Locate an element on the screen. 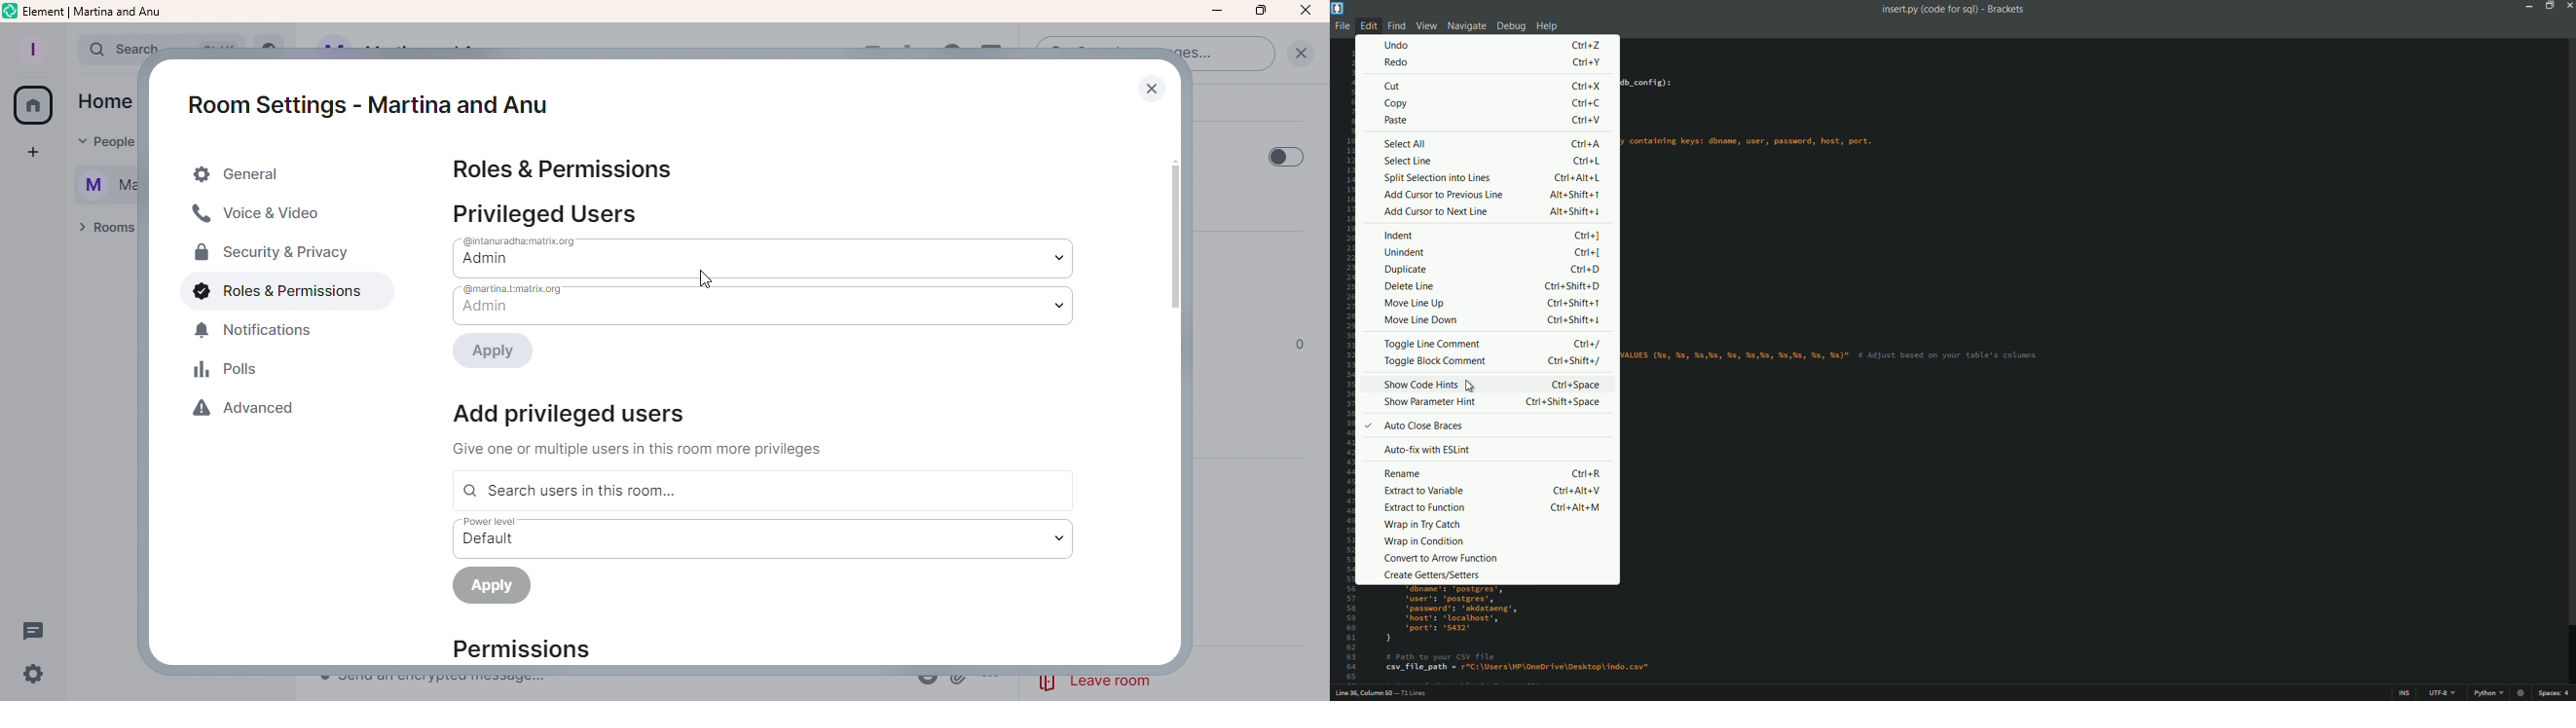 The width and height of the screenshot is (2576, 728). keyboard shortcut is located at coordinates (1571, 303).